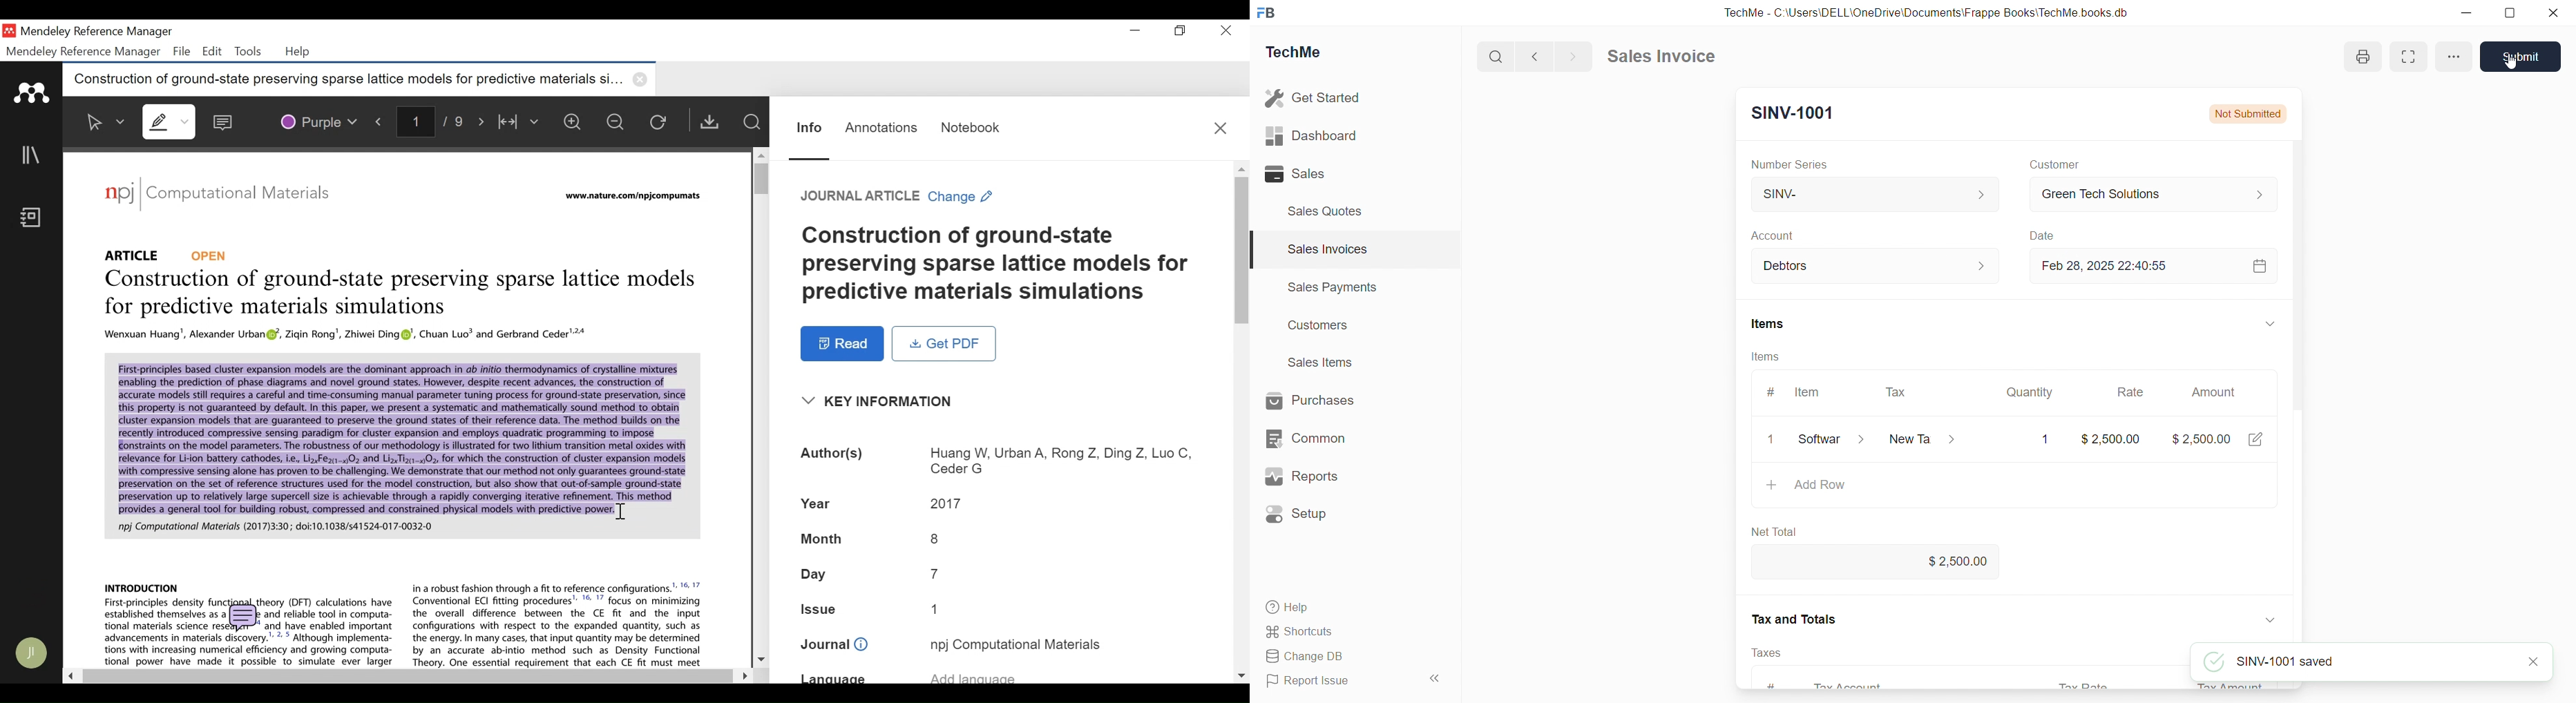  What do you see at coordinates (751, 122) in the screenshot?
I see `Find in Files` at bounding box center [751, 122].